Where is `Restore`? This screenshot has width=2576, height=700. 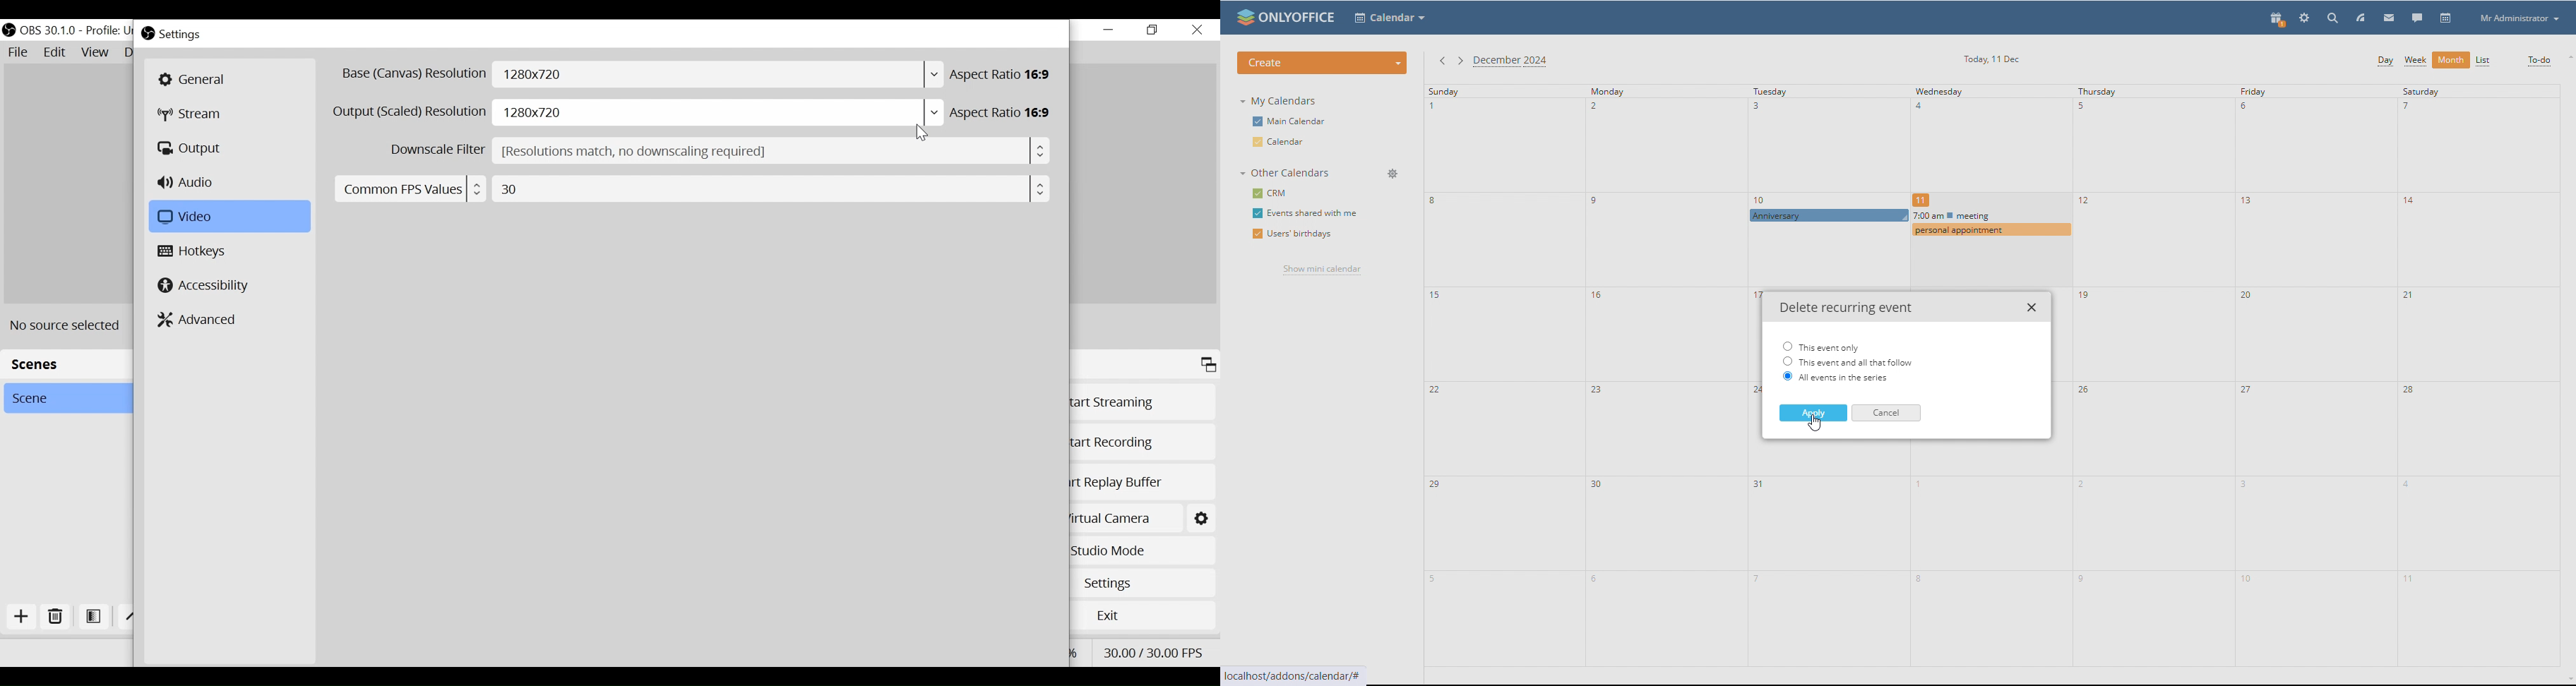
Restore is located at coordinates (1153, 30).